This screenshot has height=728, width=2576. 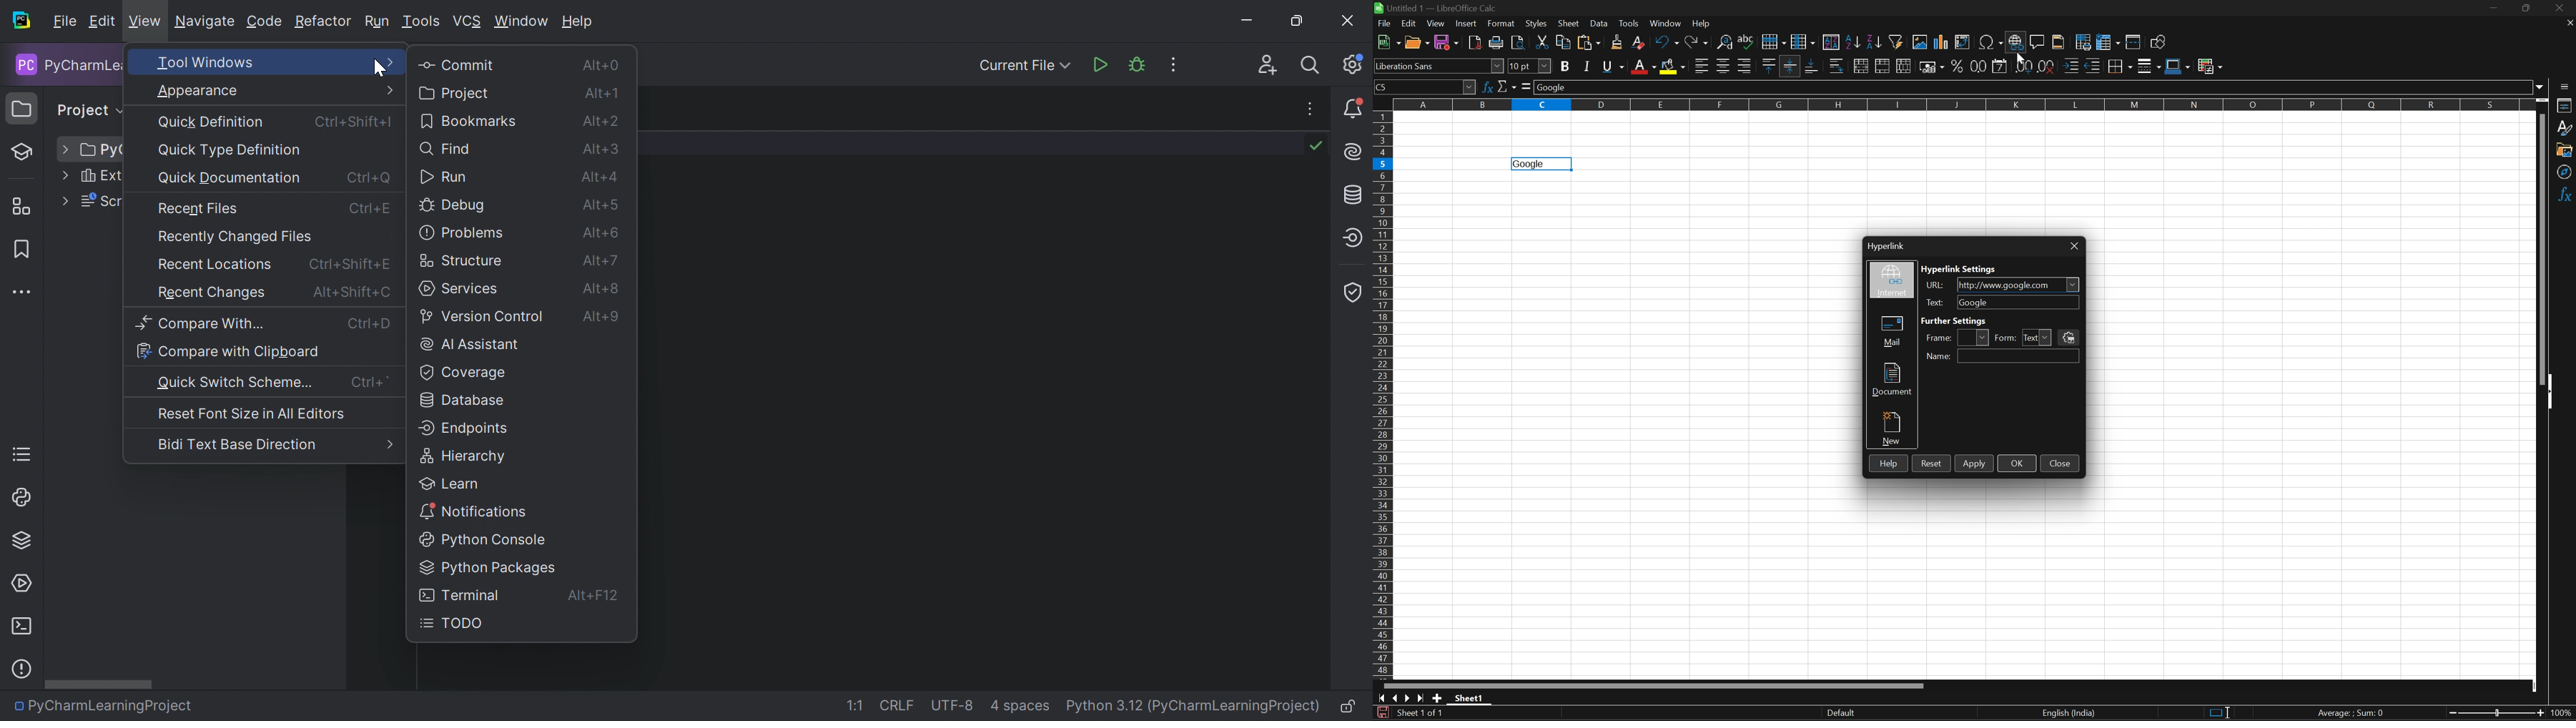 What do you see at coordinates (2159, 40) in the screenshot?
I see `Show draw functions` at bounding box center [2159, 40].